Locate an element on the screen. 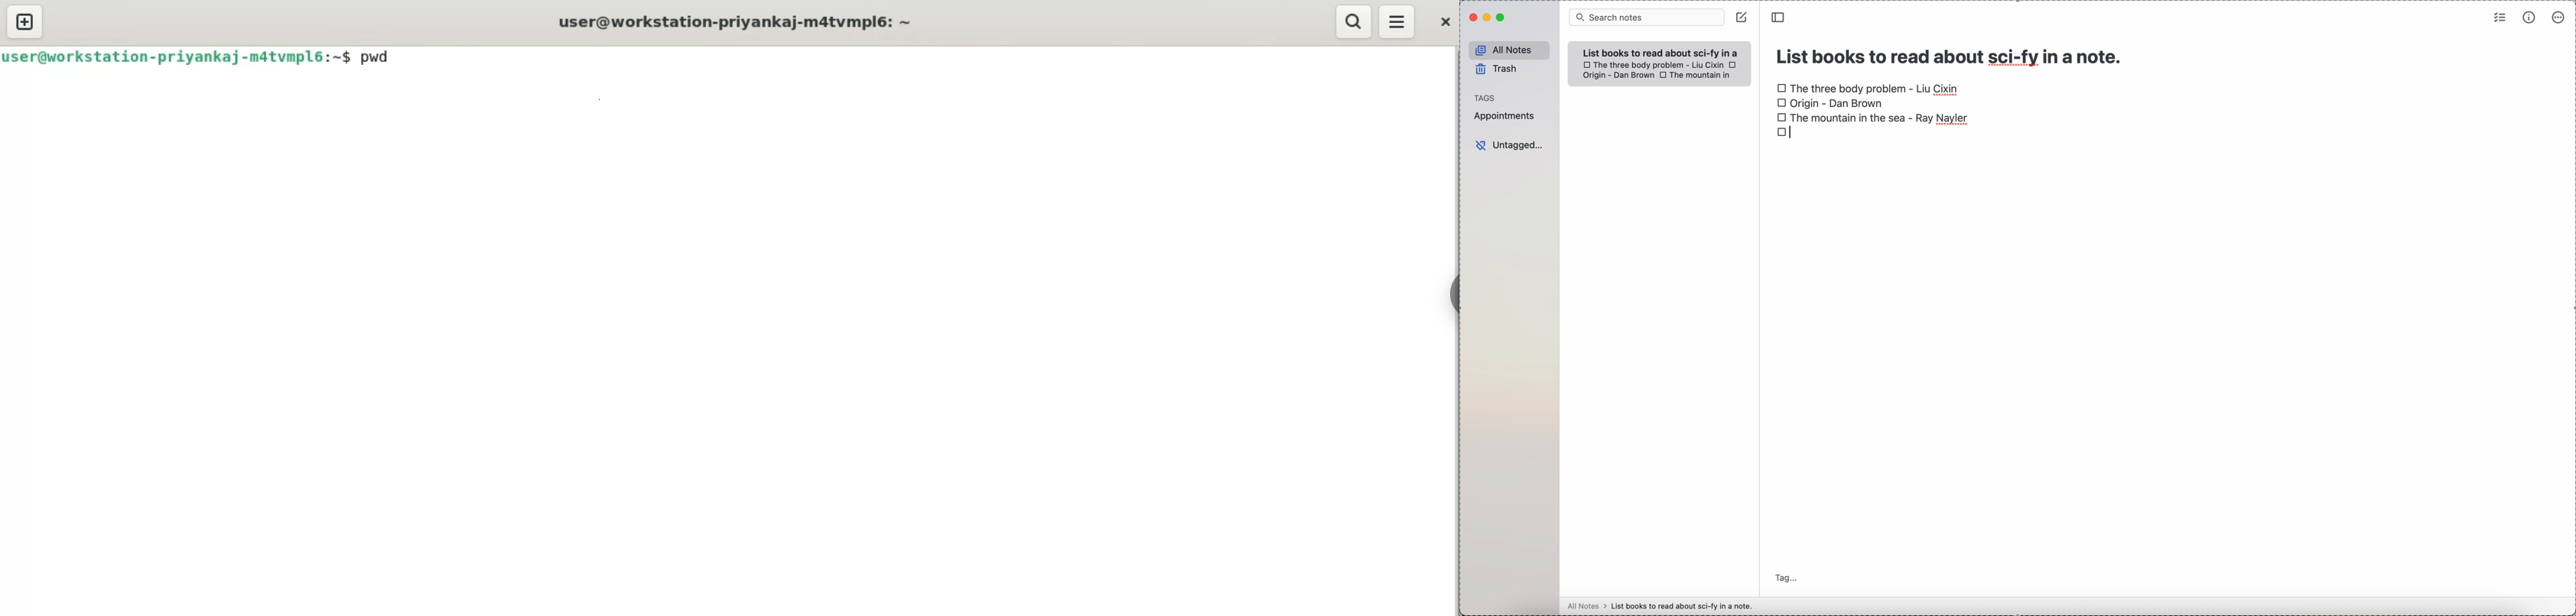  trash is located at coordinates (1497, 69).